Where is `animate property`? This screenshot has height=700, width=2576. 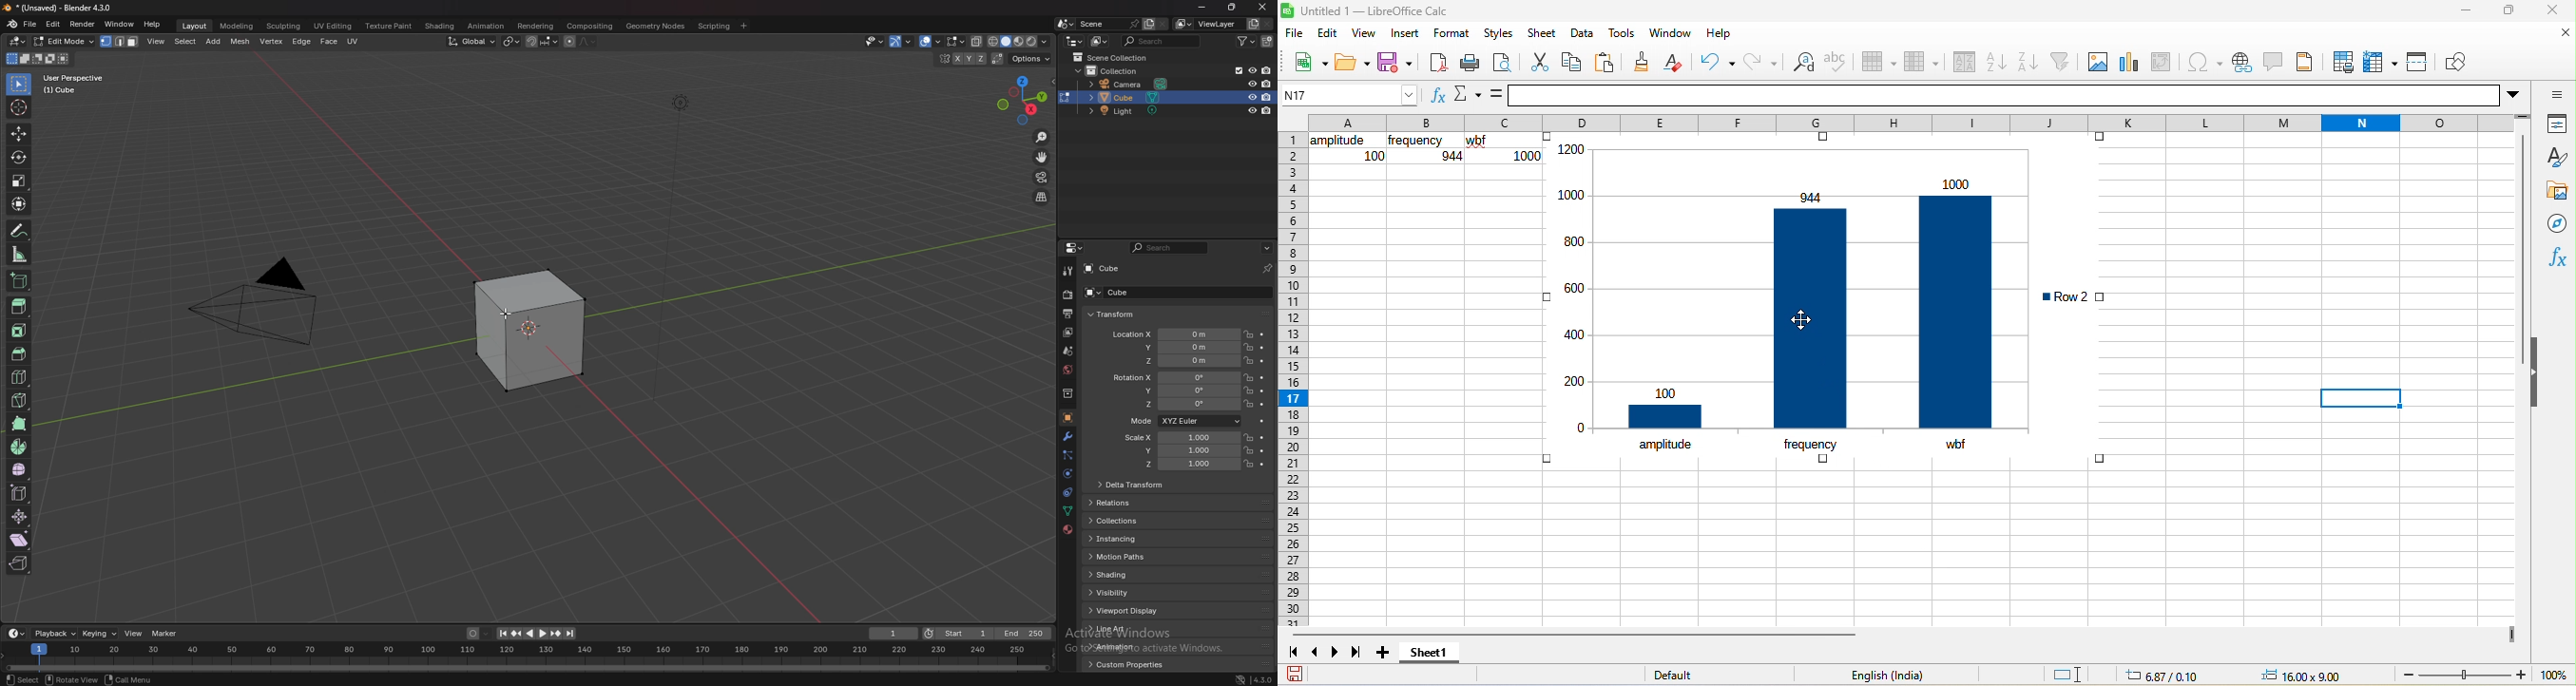
animate property is located at coordinates (1263, 438).